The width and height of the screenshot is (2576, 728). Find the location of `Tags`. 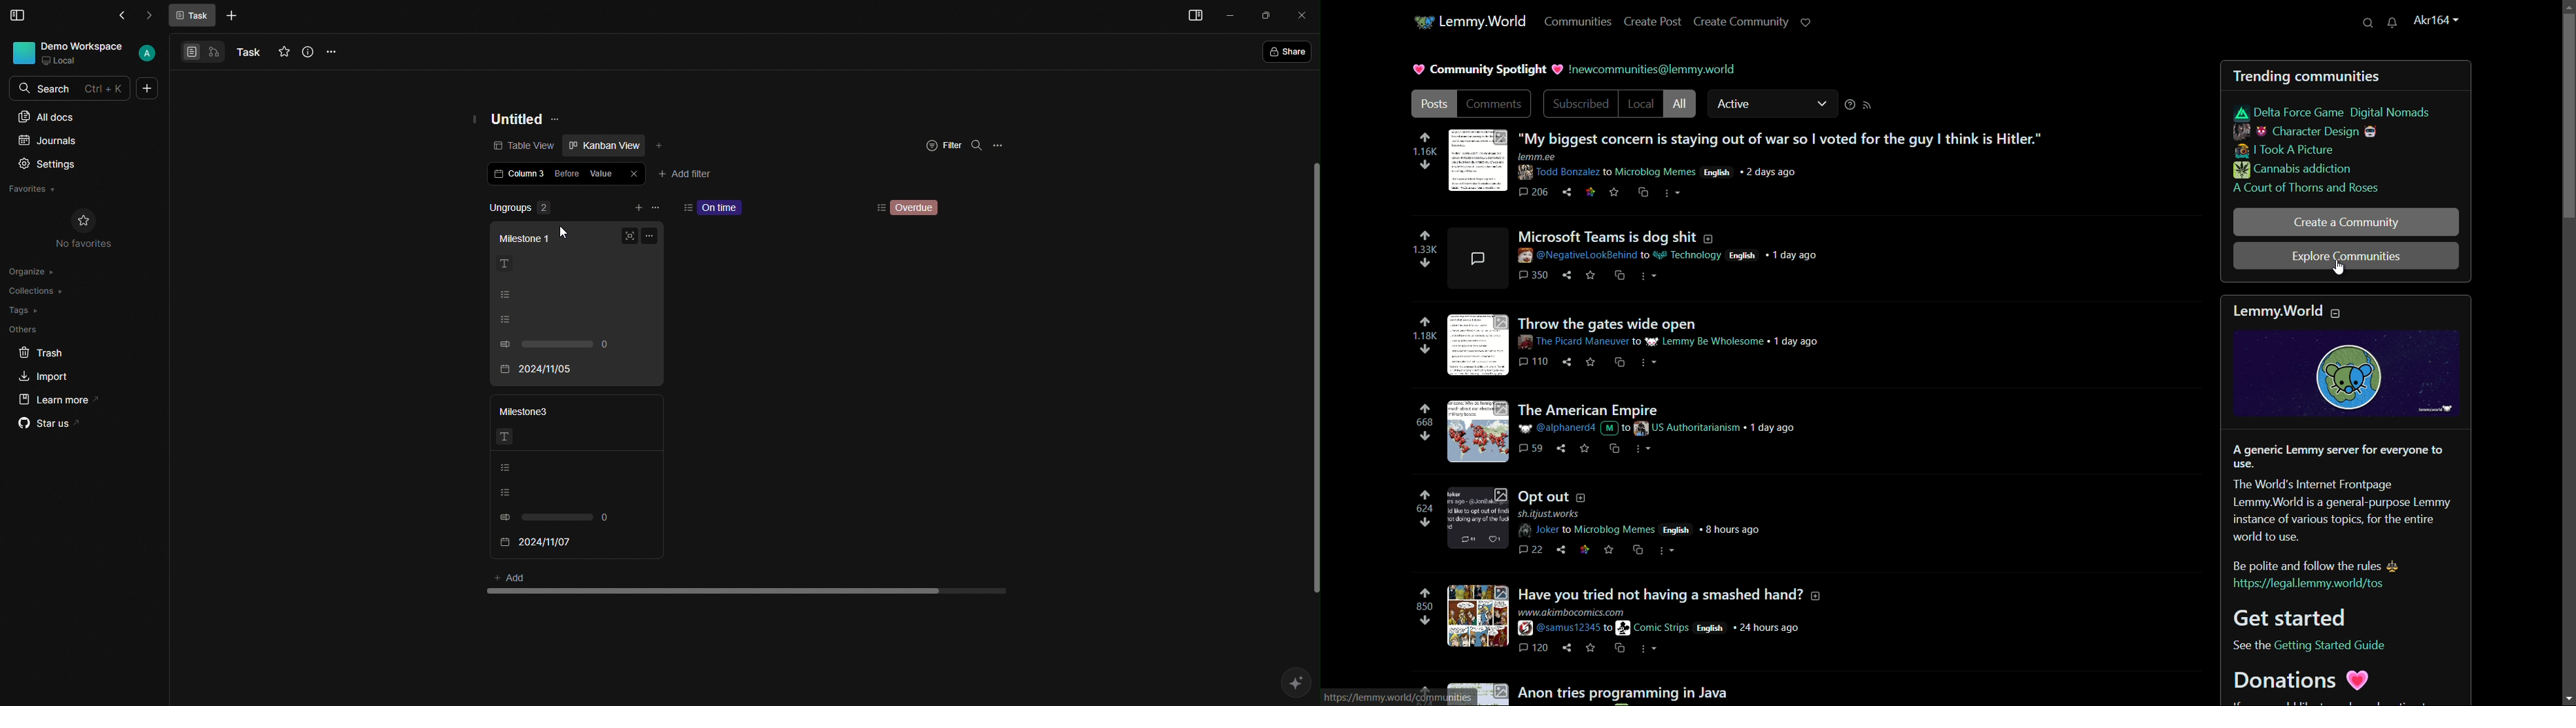

Tags is located at coordinates (27, 310).